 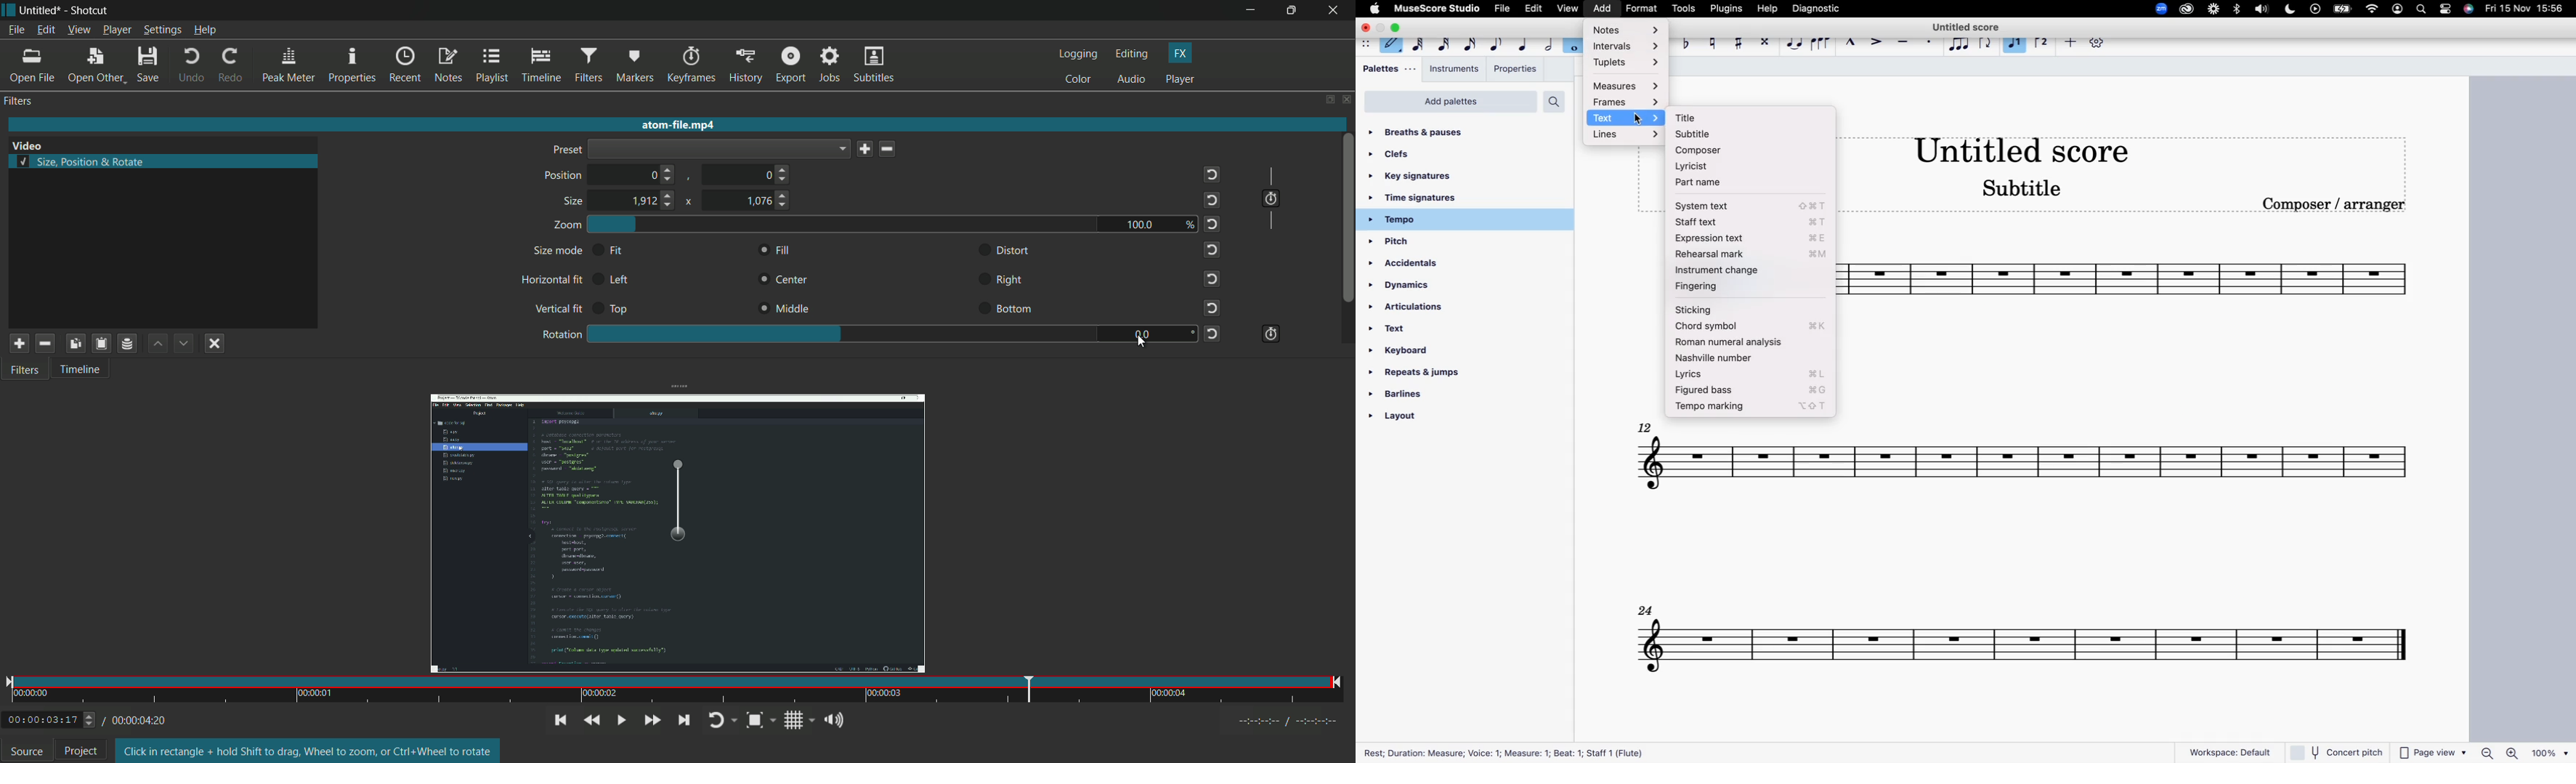 I want to click on timecodes, so click(x=1290, y=723).